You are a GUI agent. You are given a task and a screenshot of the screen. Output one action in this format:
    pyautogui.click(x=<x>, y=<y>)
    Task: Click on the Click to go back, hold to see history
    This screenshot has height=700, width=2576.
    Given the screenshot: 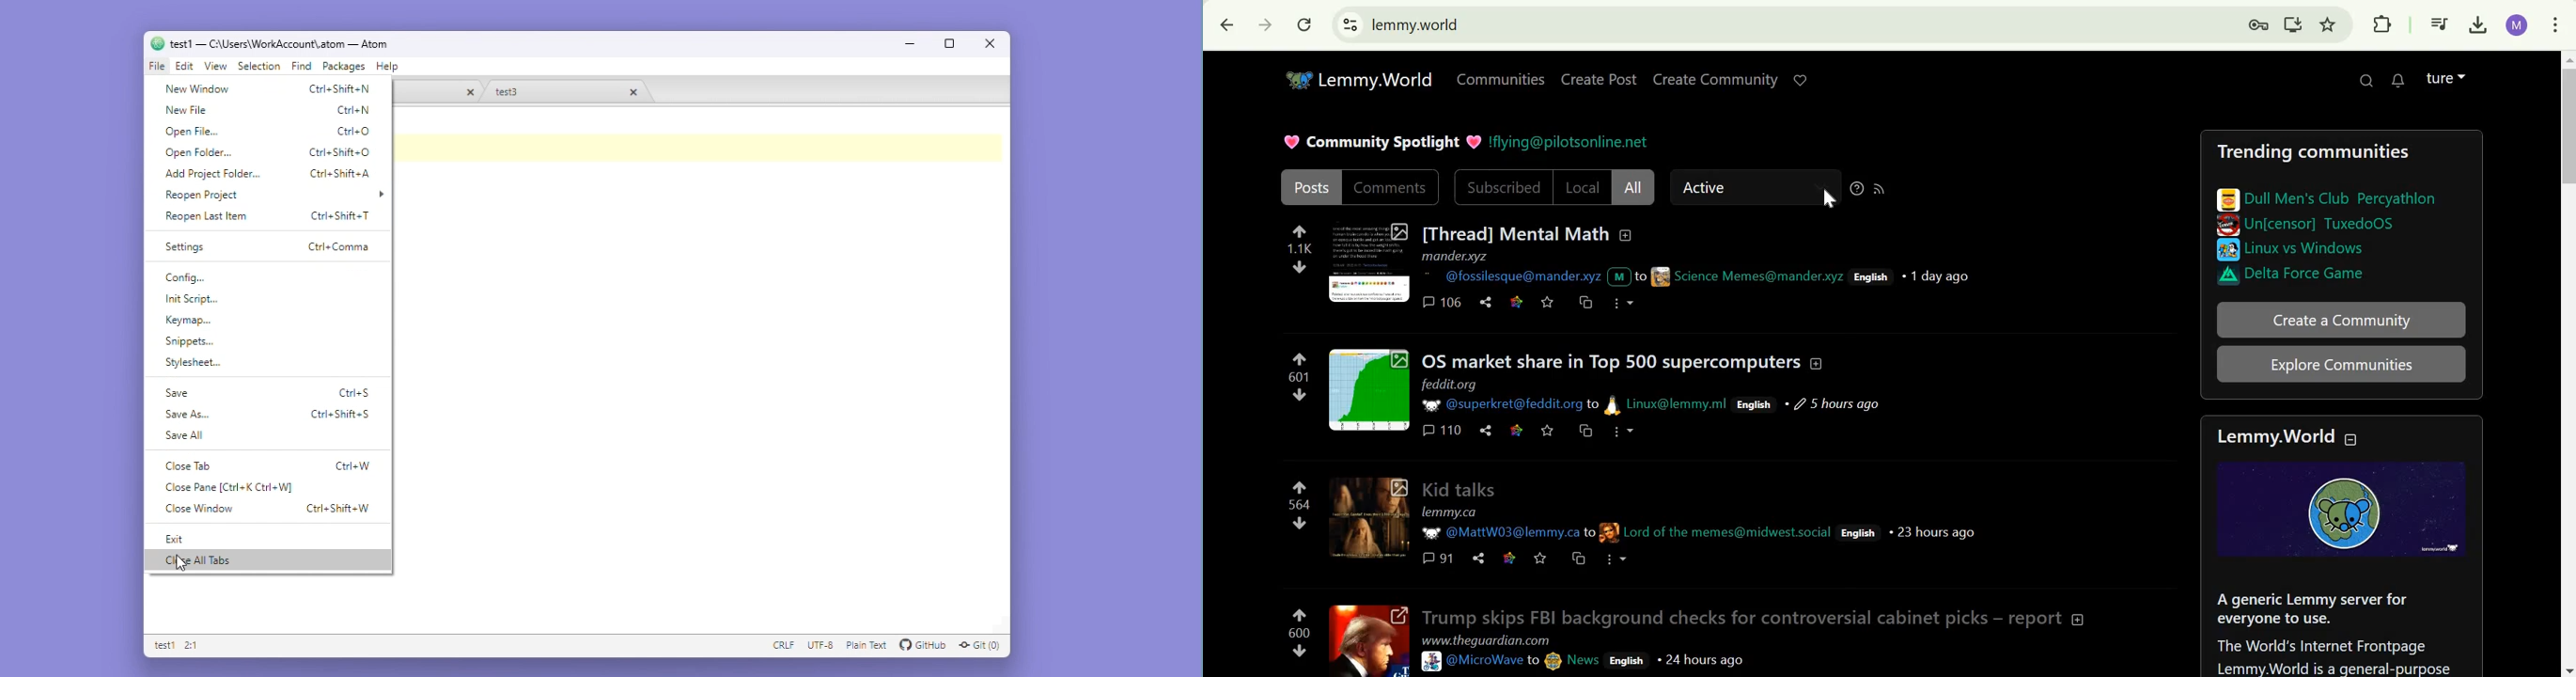 What is the action you would take?
    pyautogui.click(x=1222, y=26)
    